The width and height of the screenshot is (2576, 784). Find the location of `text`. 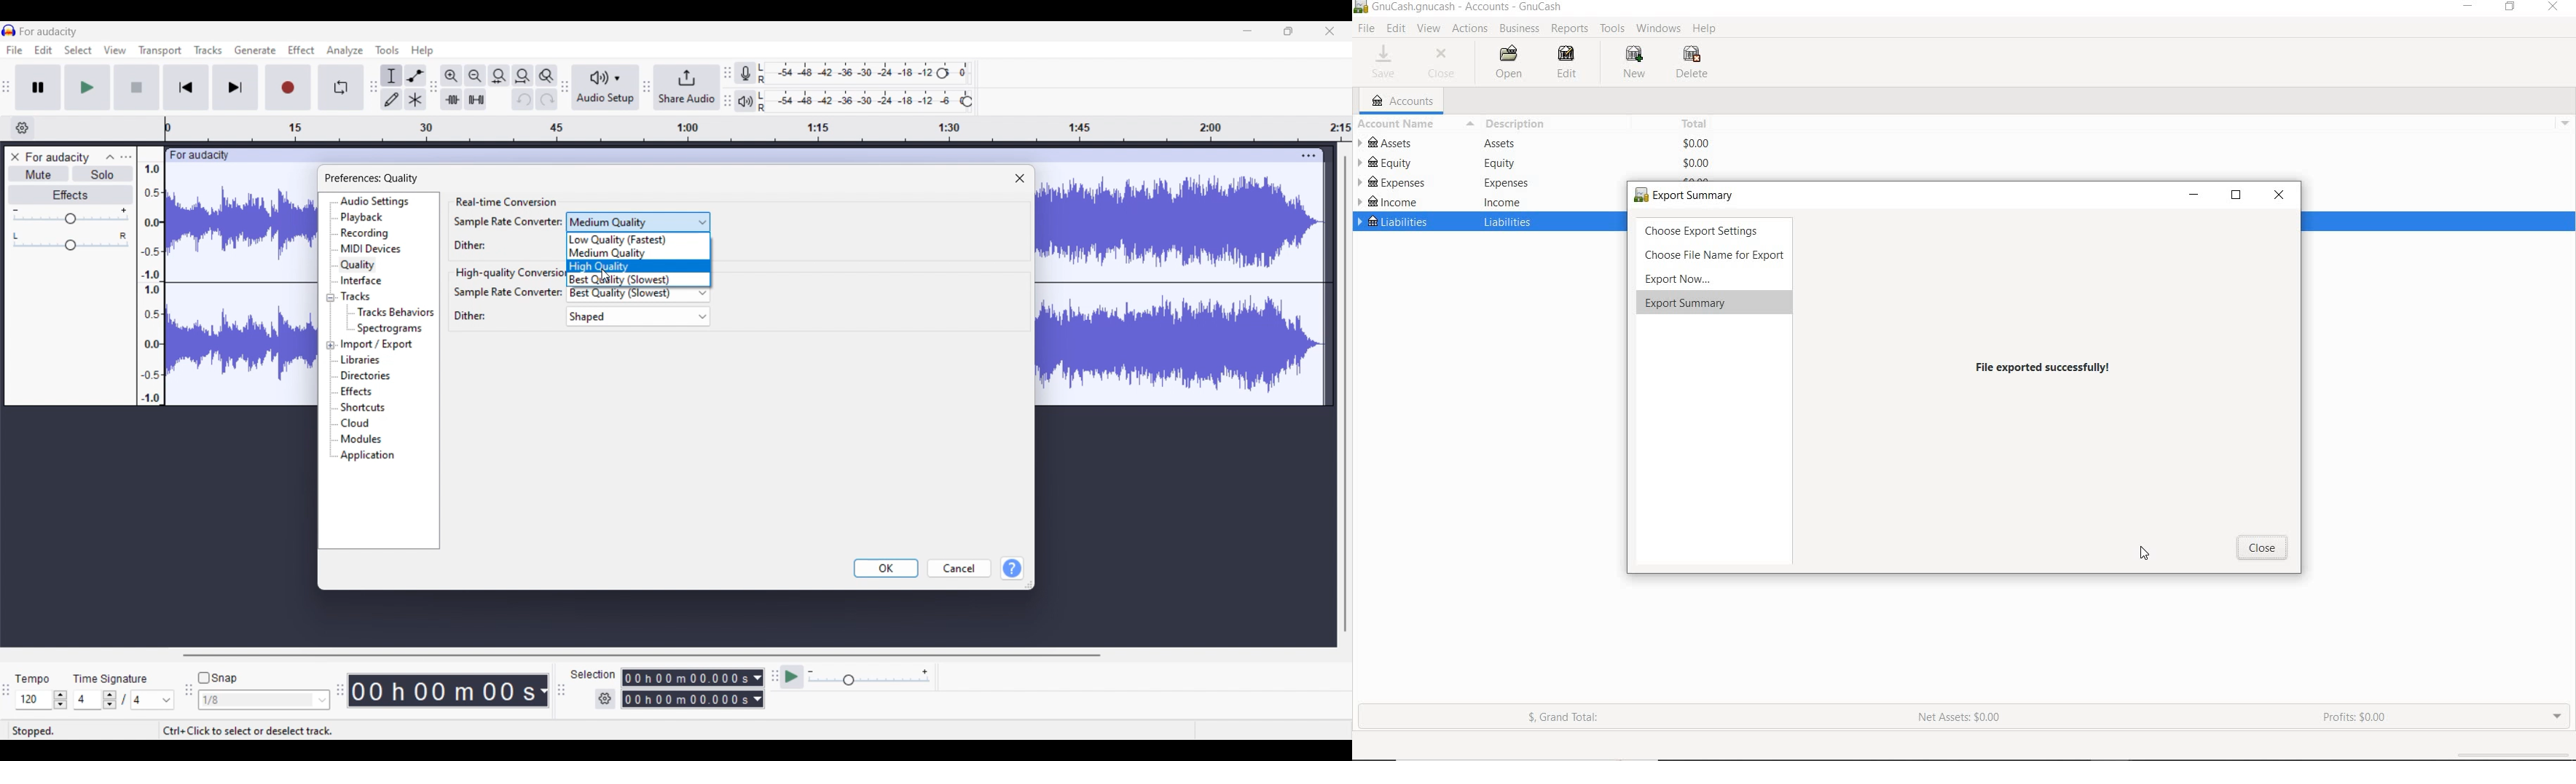

text is located at coordinates (472, 316).